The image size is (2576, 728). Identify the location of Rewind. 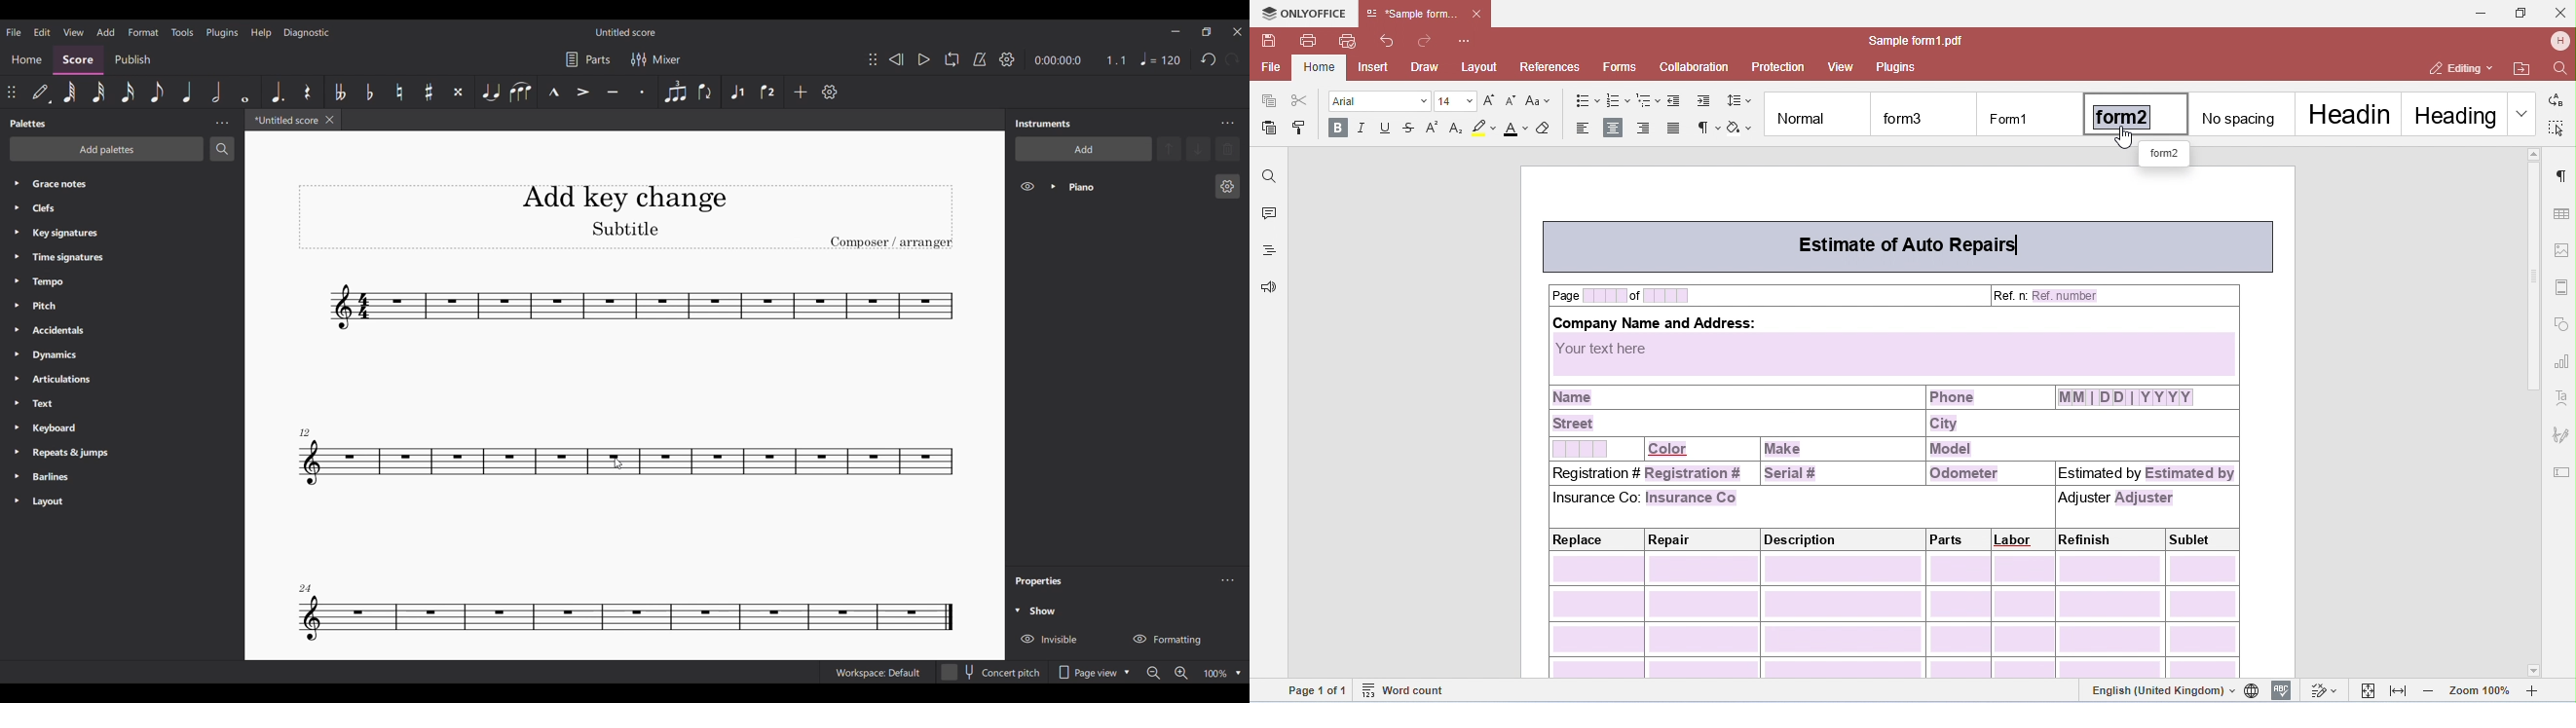
(896, 60).